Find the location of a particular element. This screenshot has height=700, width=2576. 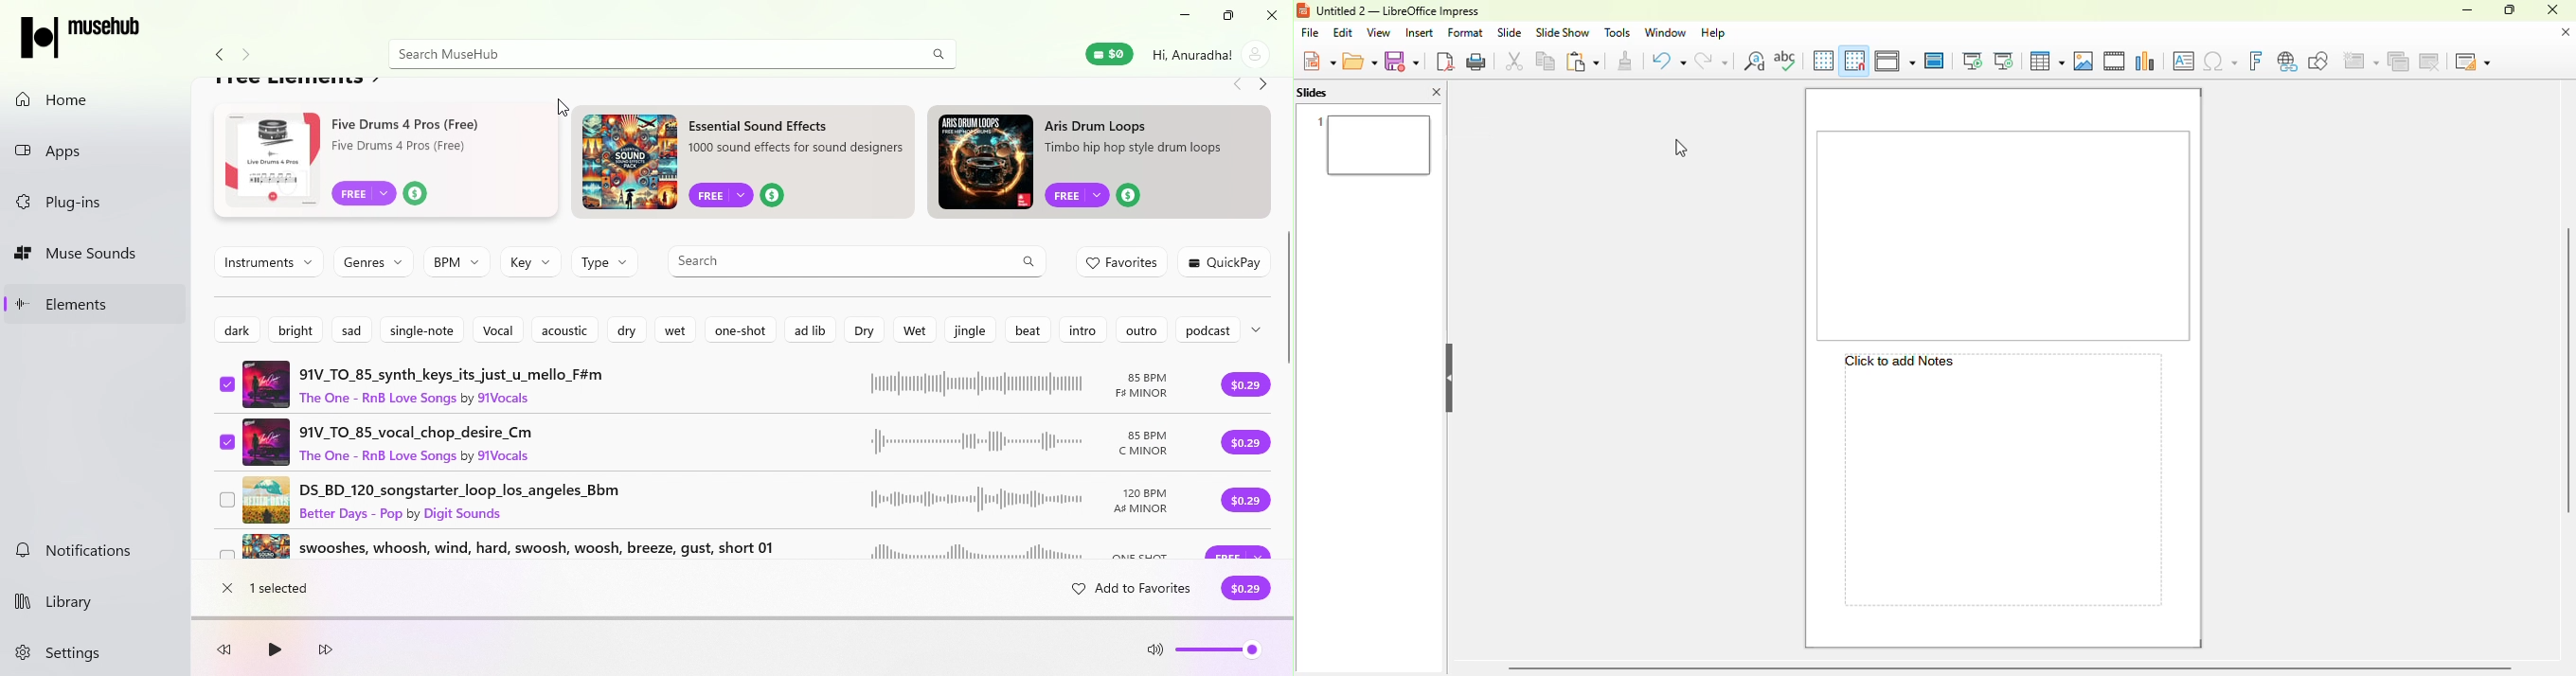

Plug-ins is located at coordinates (99, 204).